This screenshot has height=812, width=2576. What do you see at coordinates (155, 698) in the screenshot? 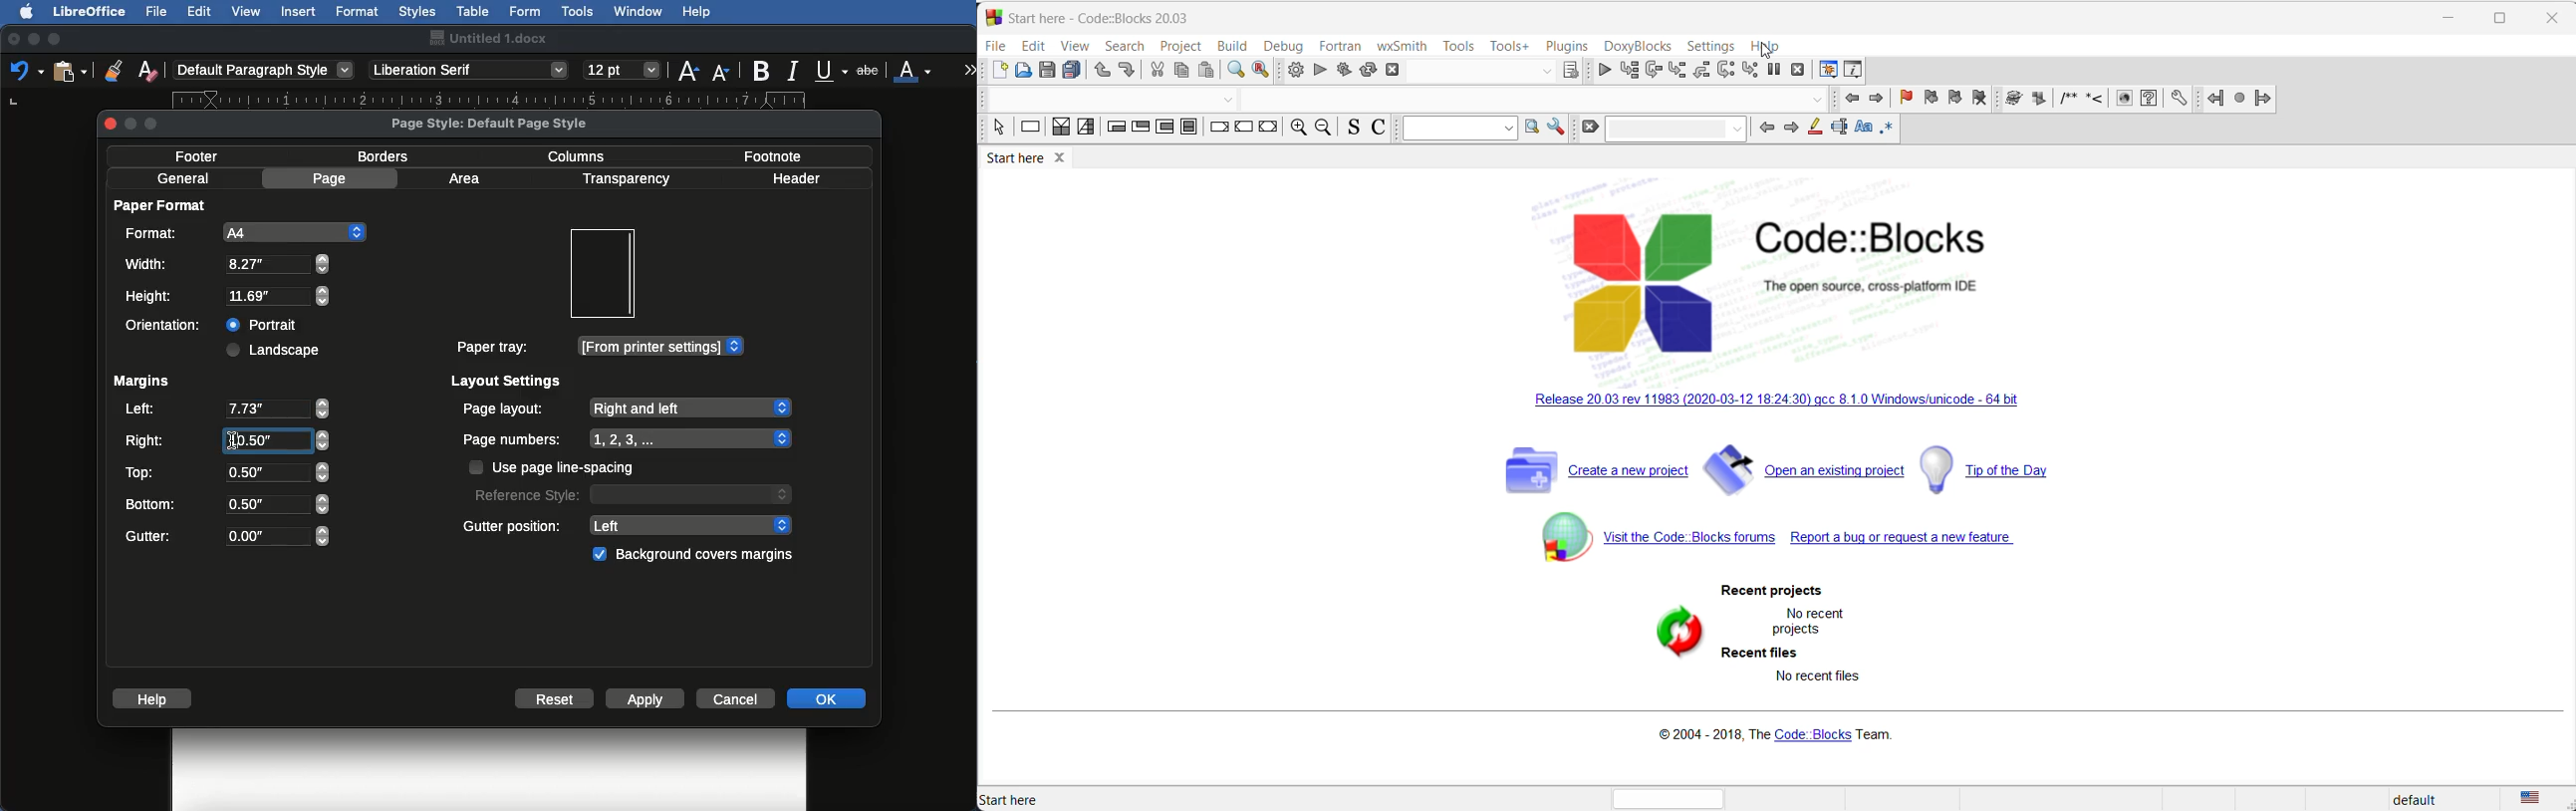
I see `Help` at bounding box center [155, 698].